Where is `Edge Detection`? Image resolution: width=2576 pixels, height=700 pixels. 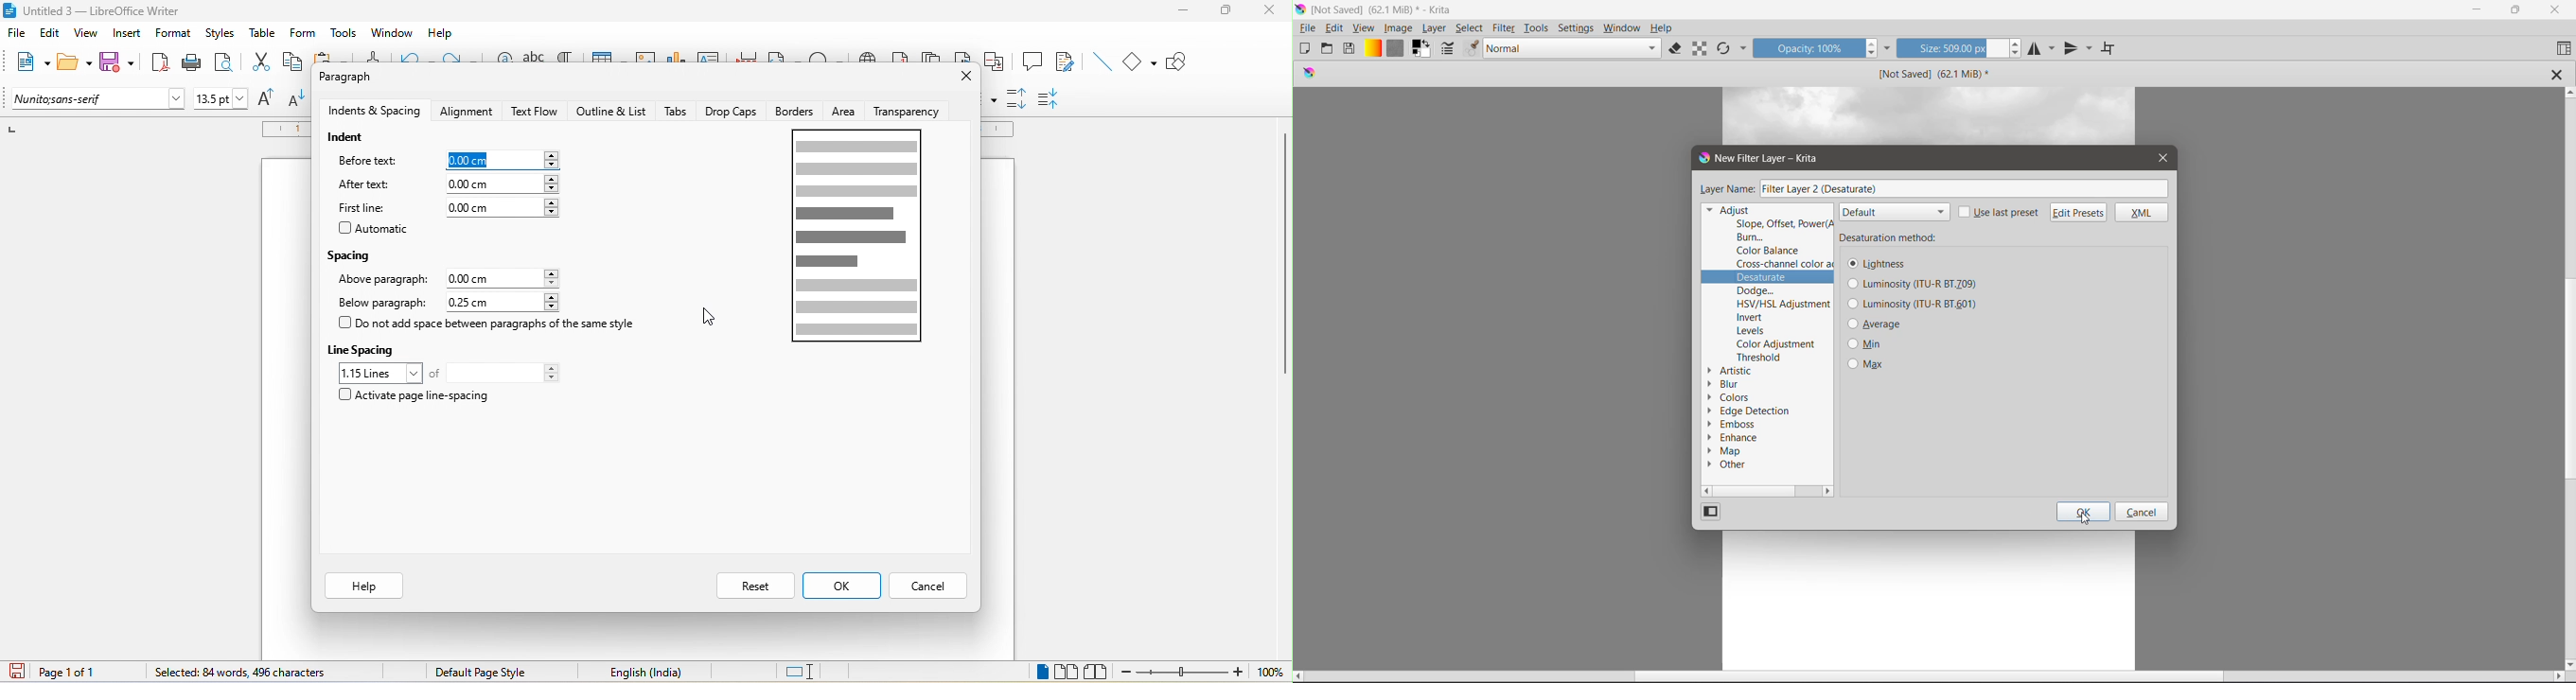
Edge Detection is located at coordinates (1751, 411).